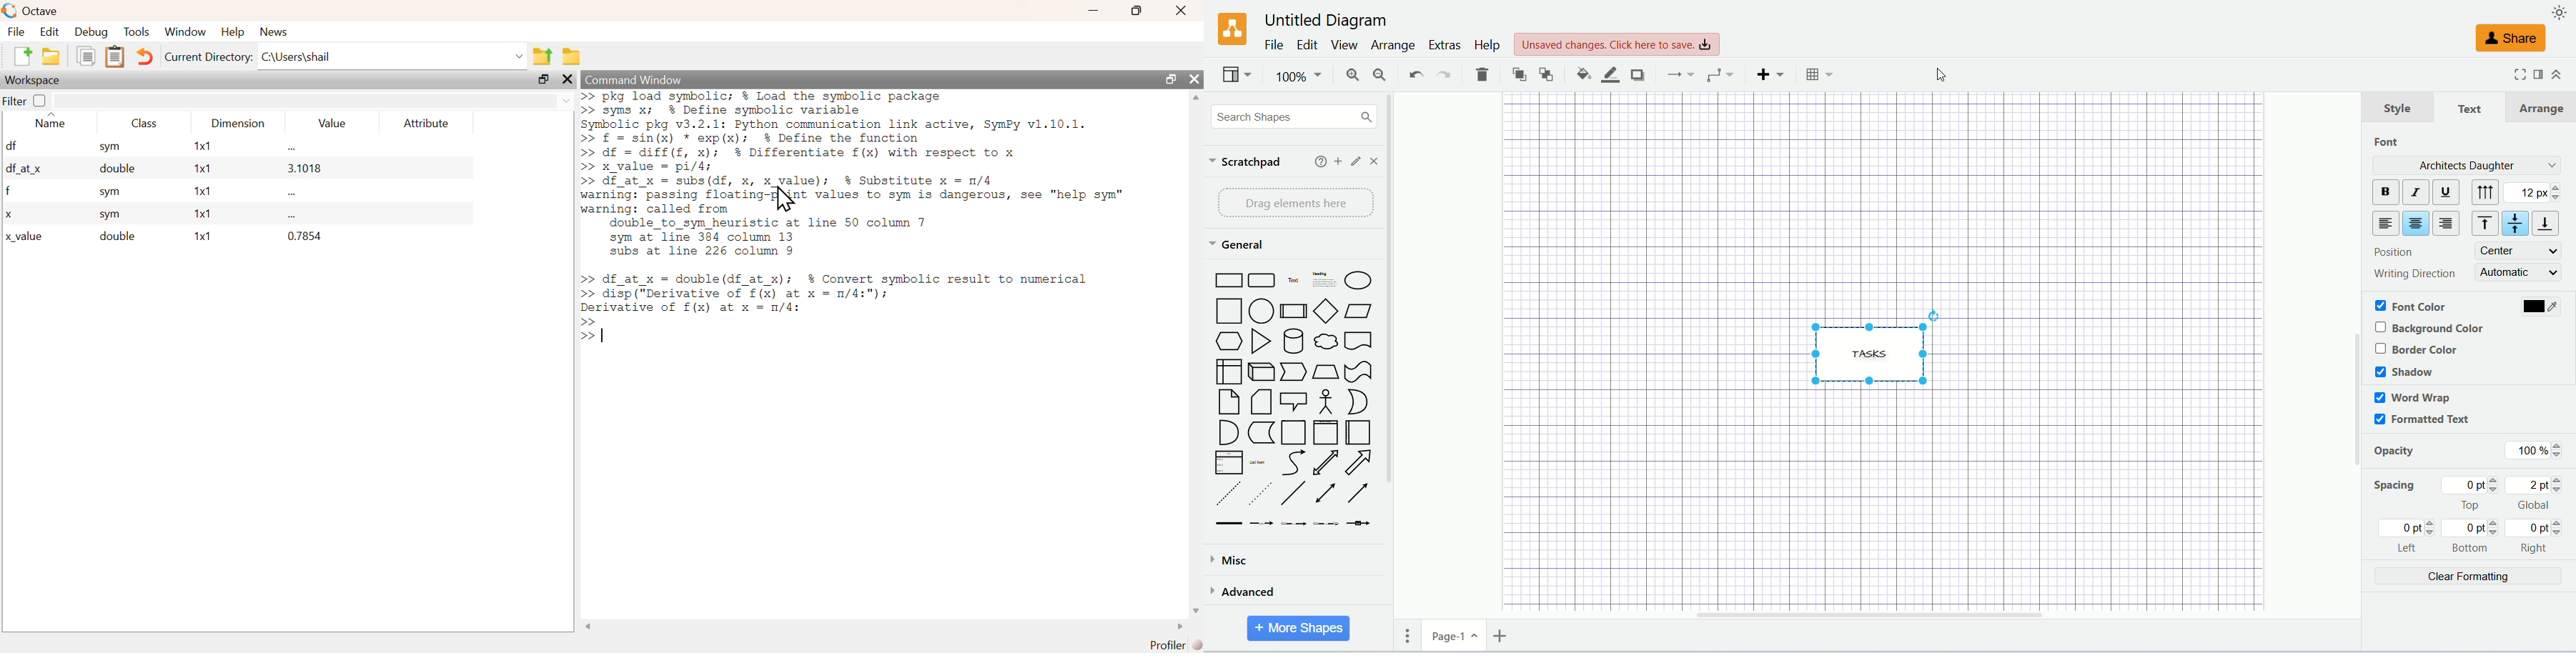 The width and height of the screenshot is (2576, 672). What do you see at coordinates (2512, 39) in the screenshot?
I see `share` at bounding box center [2512, 39].